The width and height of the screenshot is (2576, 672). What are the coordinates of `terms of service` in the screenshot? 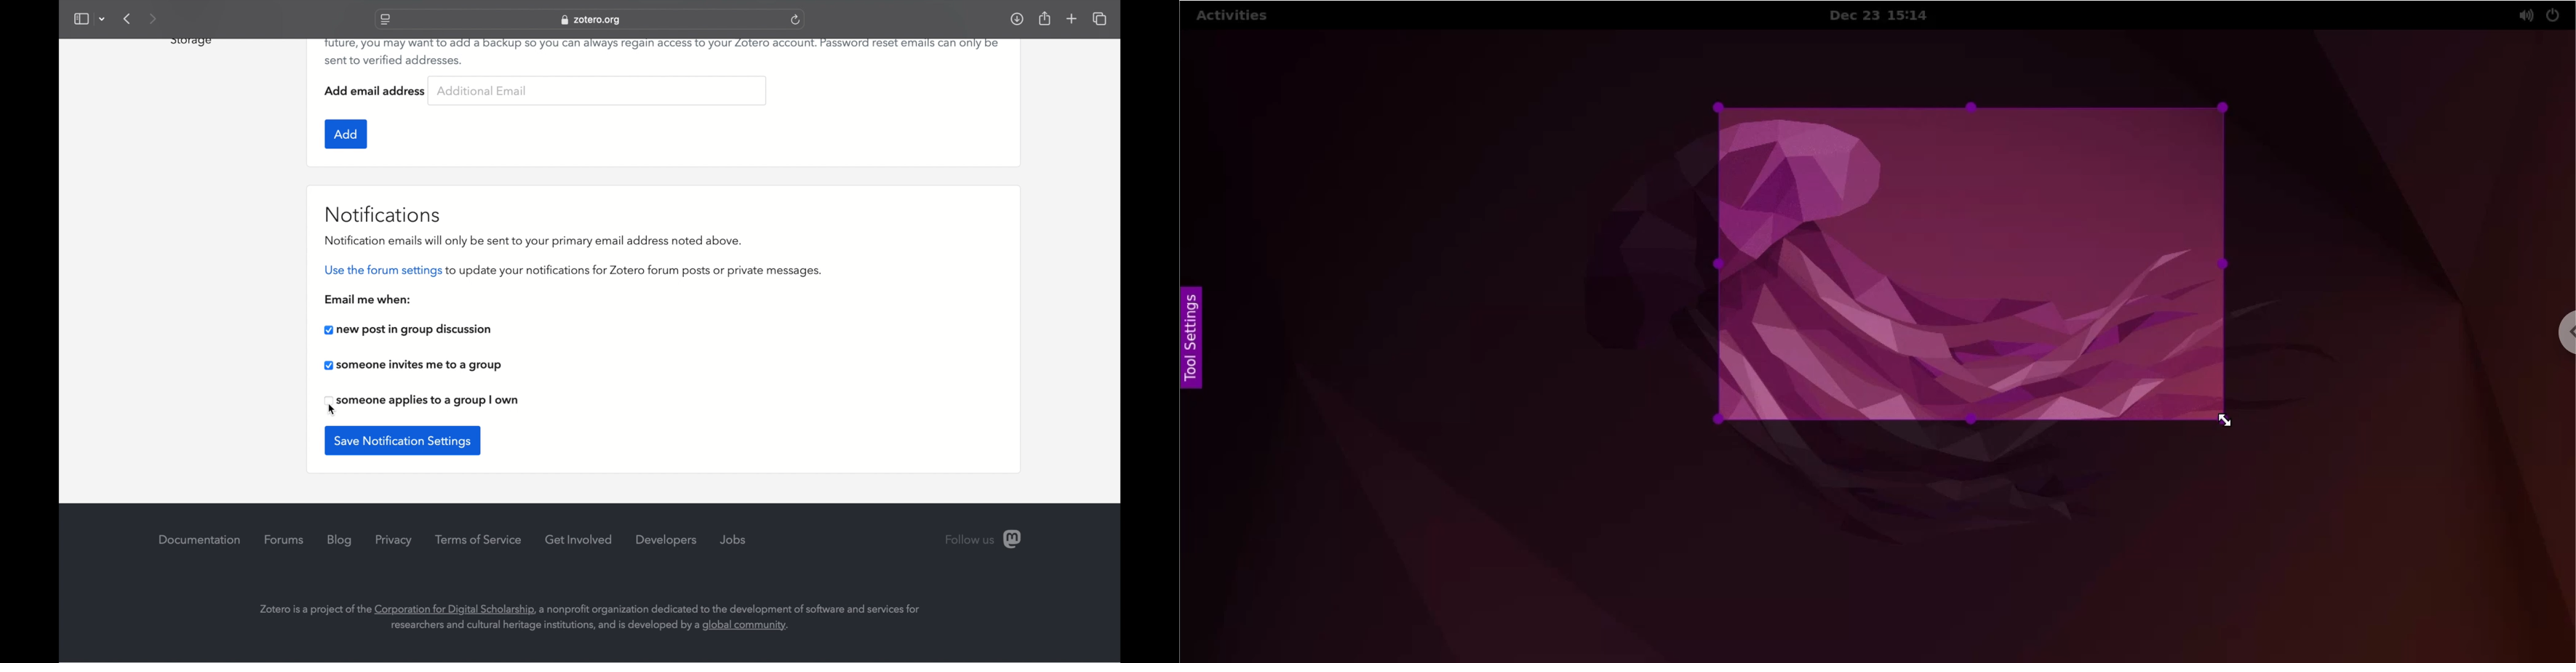 It's located at (478, 539).